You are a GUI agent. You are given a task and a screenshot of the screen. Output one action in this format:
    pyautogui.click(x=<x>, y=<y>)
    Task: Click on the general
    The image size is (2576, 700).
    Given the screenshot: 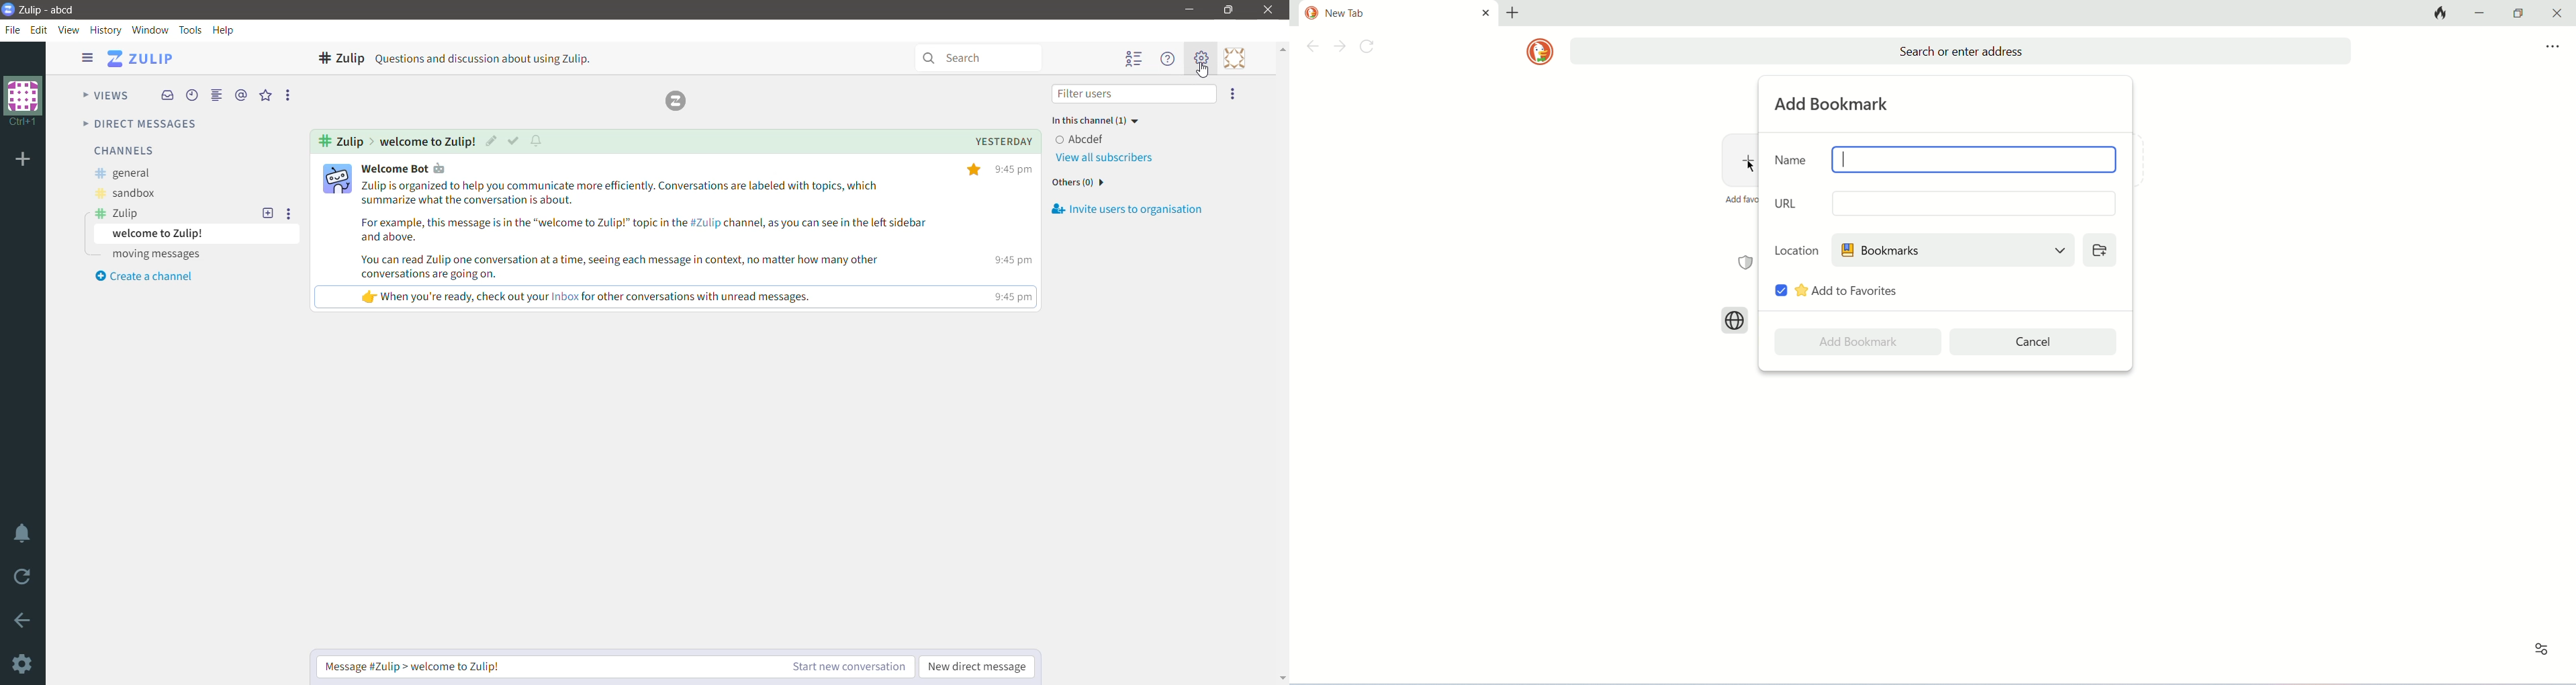 What is the action you would take?
    pyautogui.click(x=124, y=174)
    